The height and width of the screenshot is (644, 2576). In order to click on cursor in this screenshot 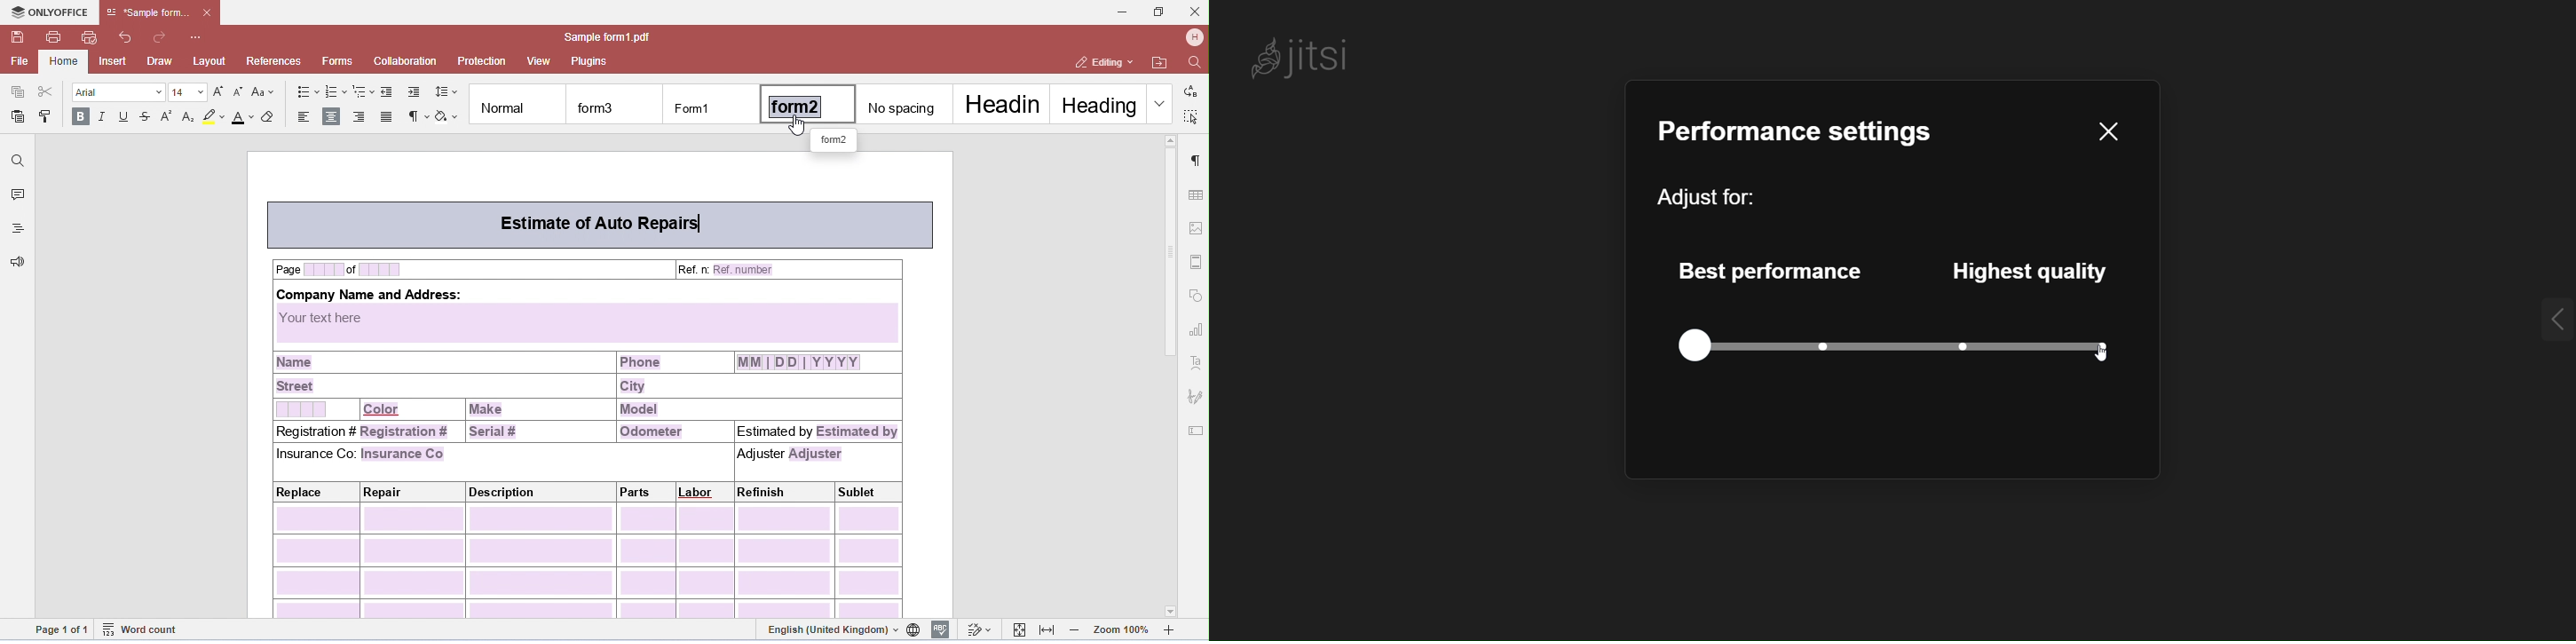, I will do `click(2106, 356)`.